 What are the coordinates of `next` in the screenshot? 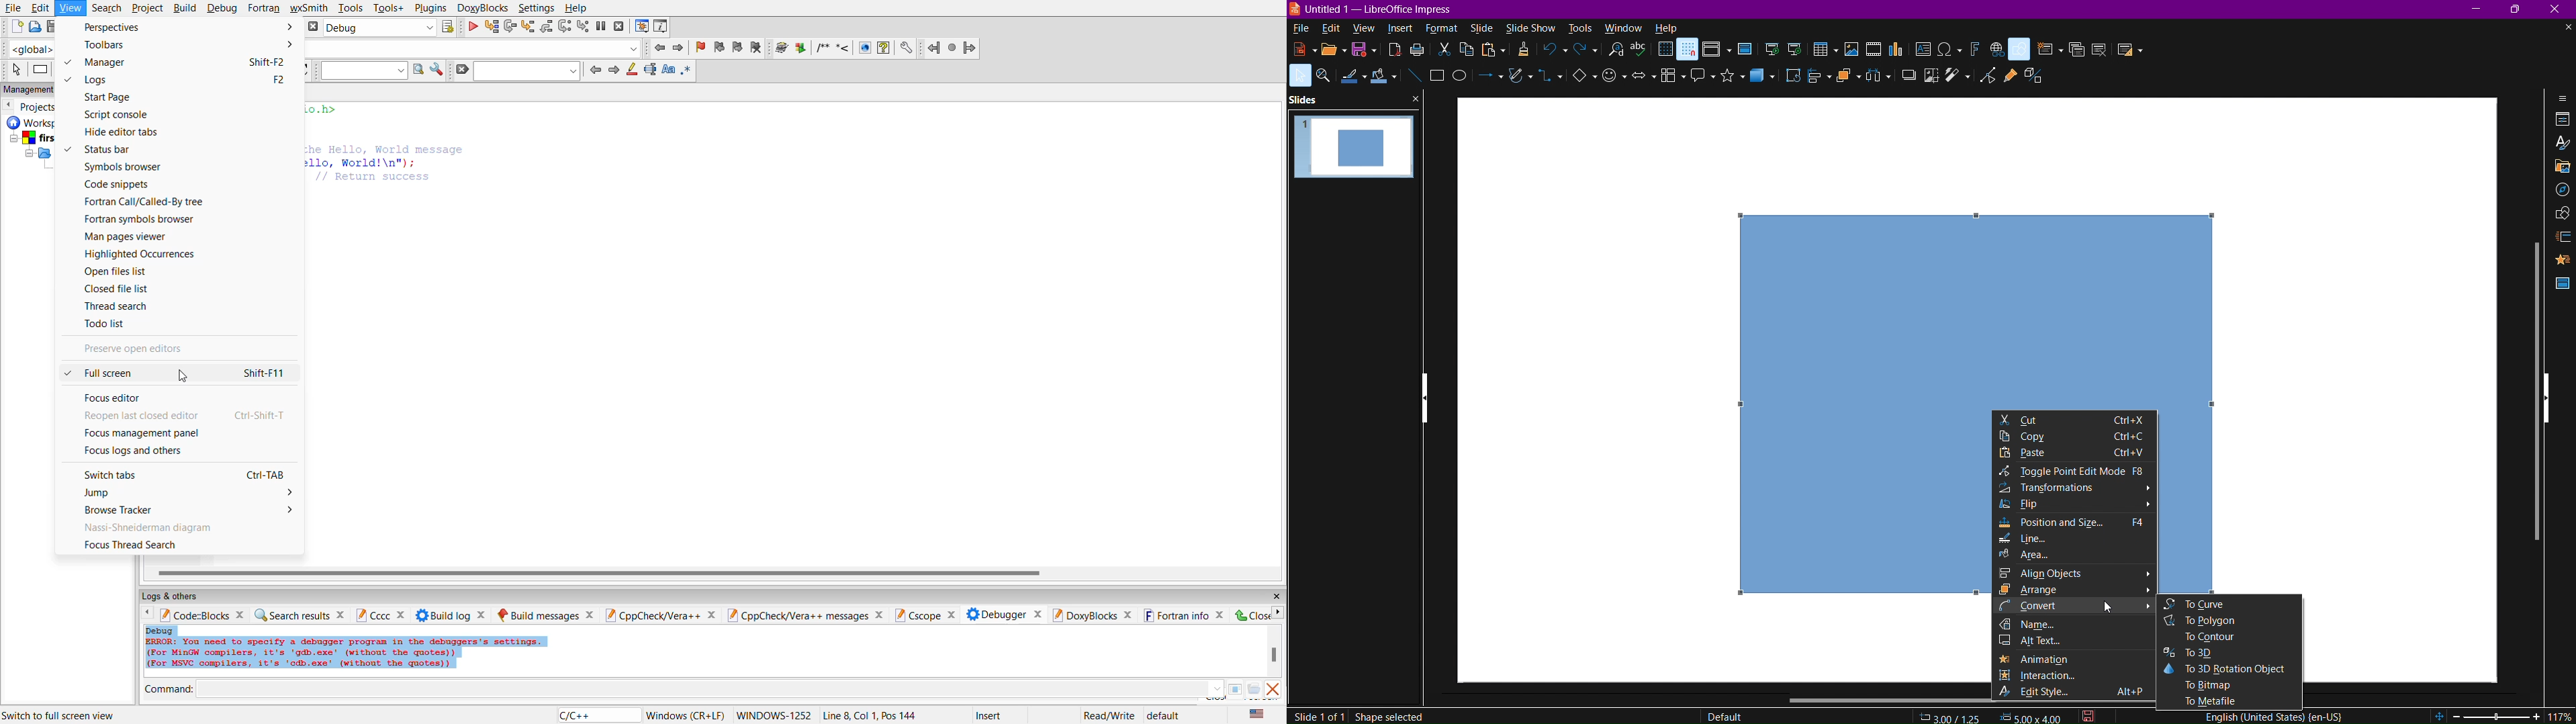 It's located at (1279, 613).